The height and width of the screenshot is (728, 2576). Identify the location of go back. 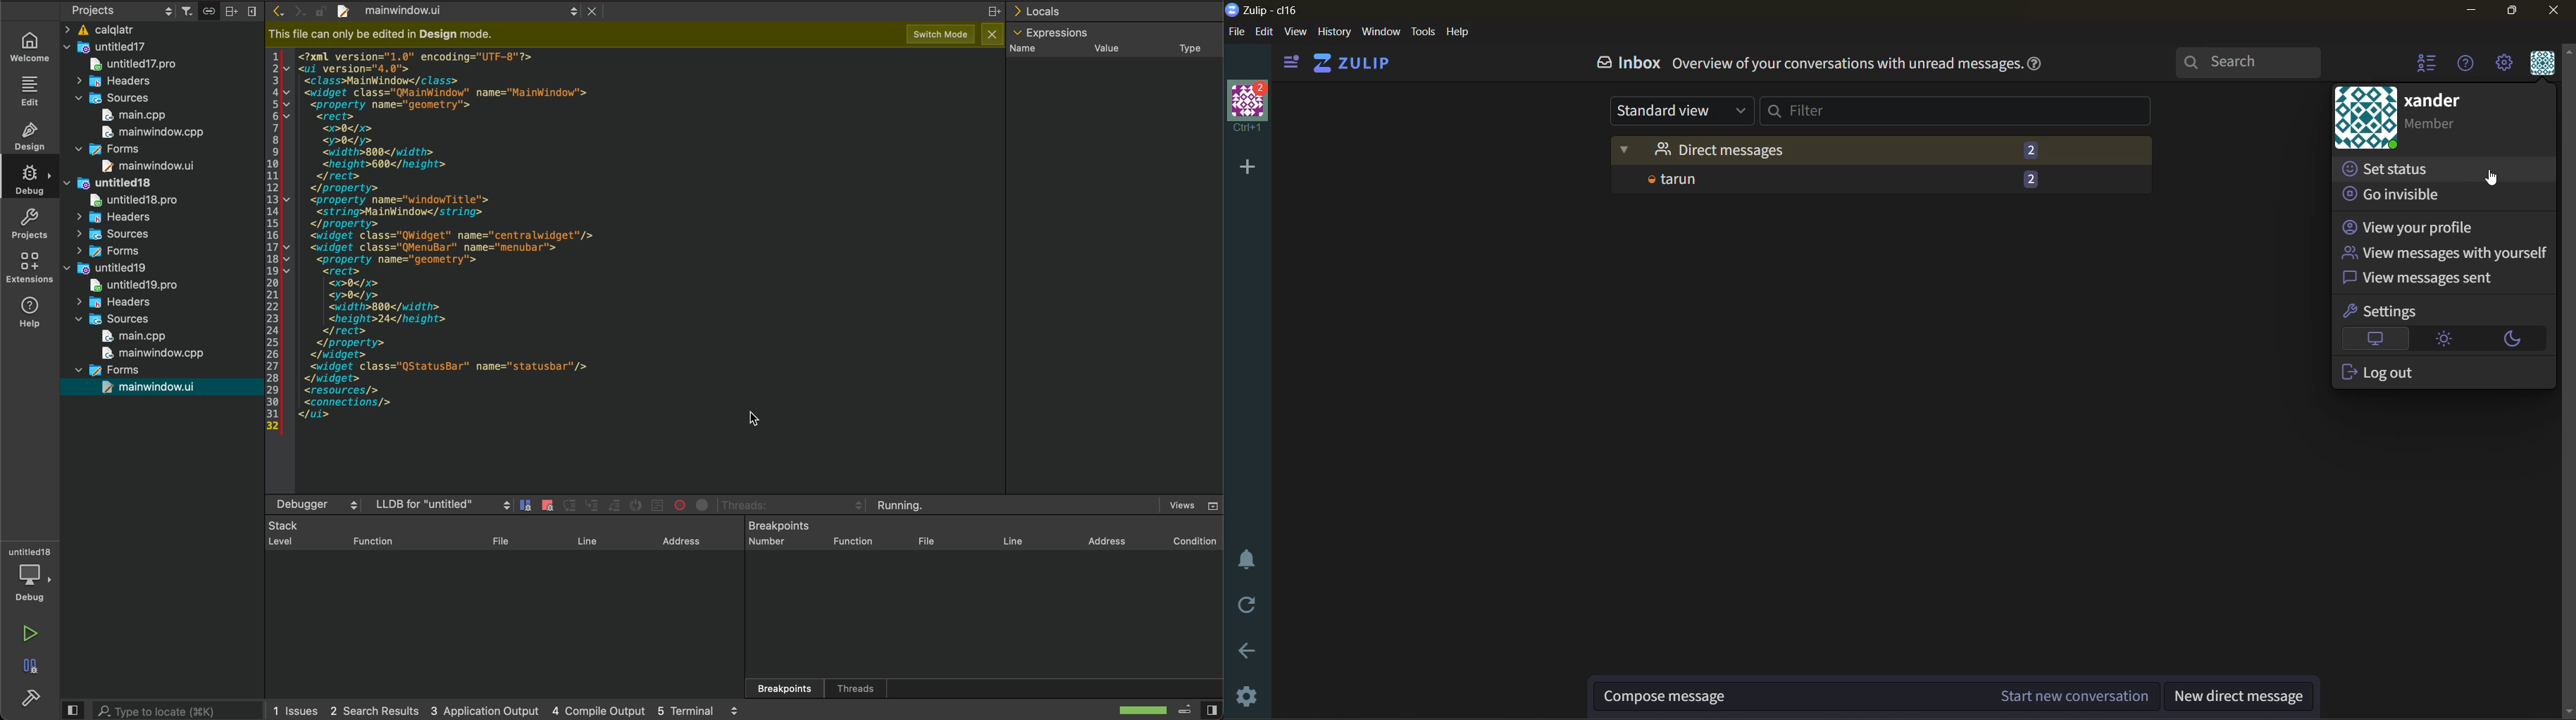
(1247, 653).